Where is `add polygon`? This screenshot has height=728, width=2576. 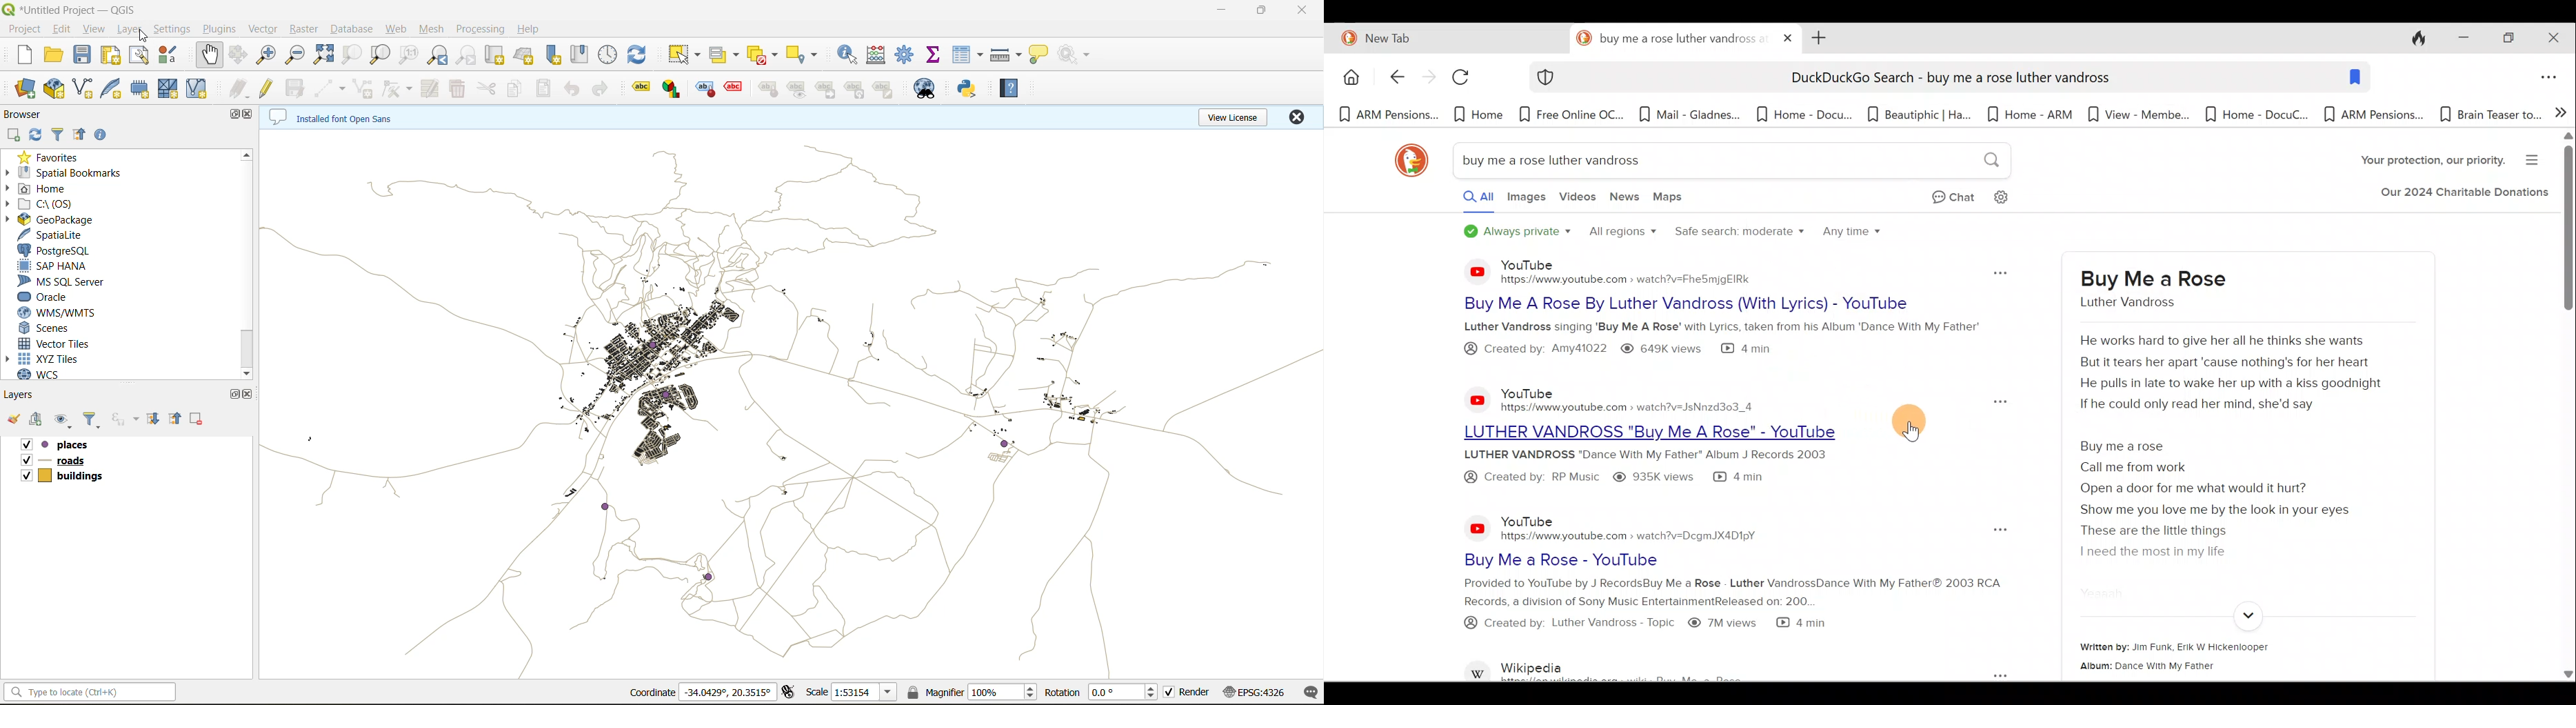 add polygon is located at coordinates (366, 88).